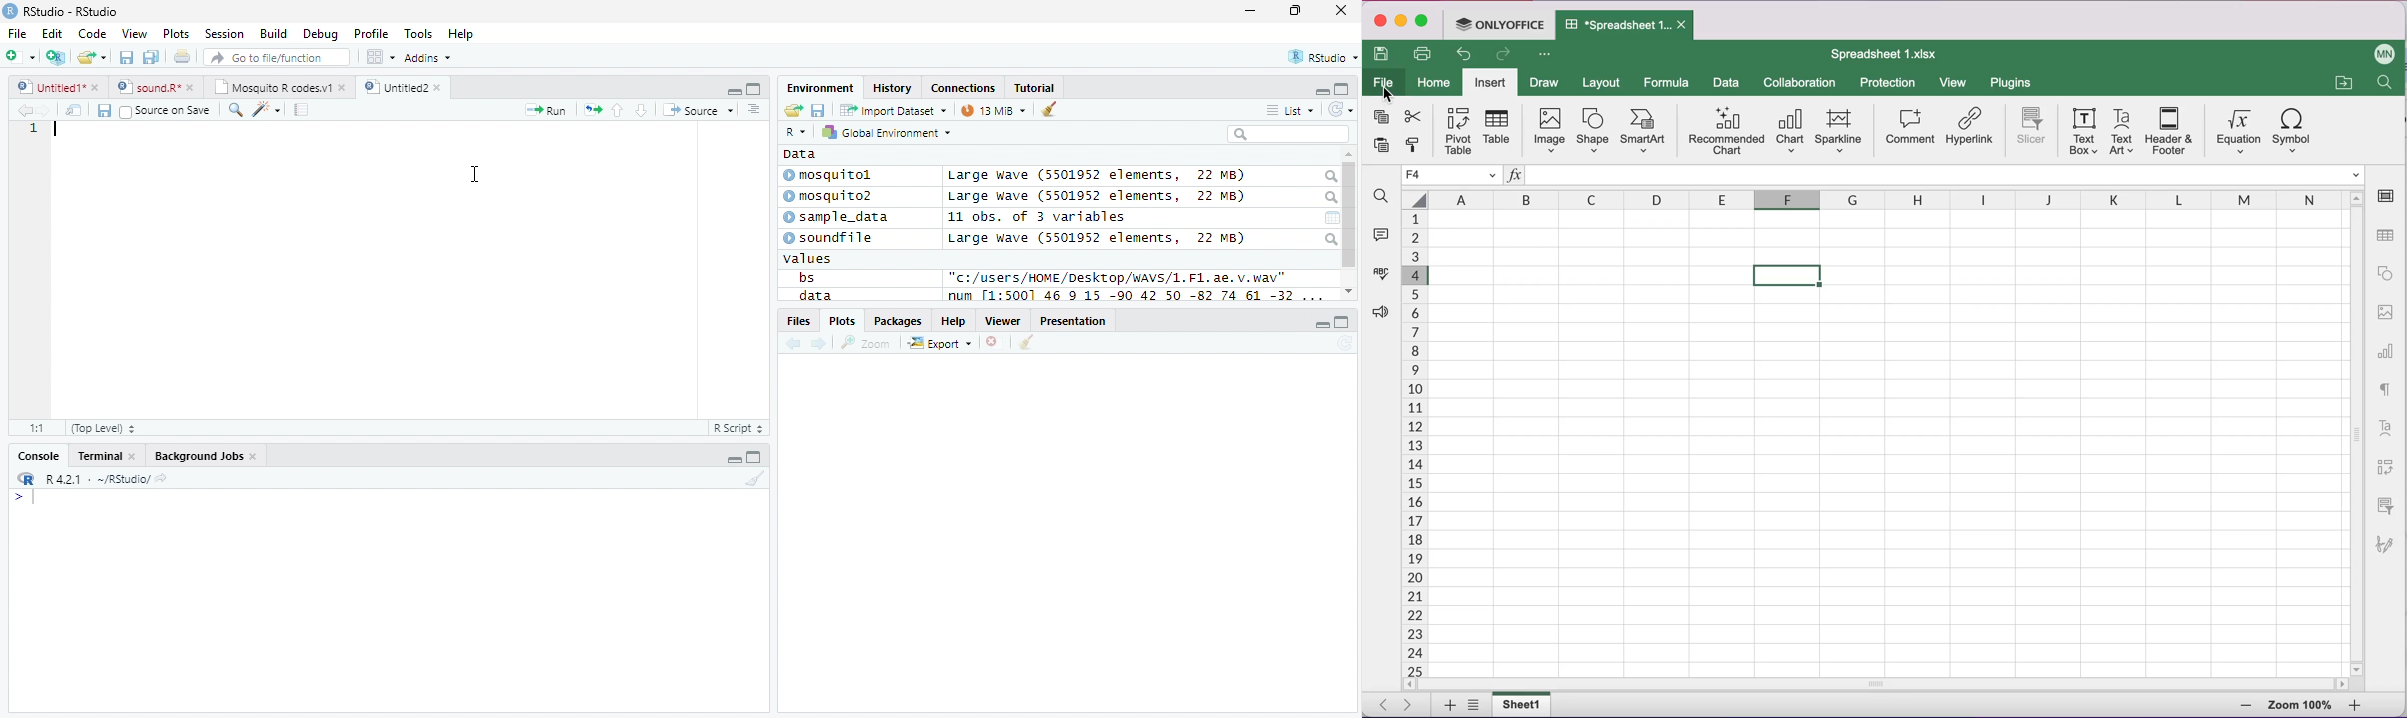  I want to click on mosquito1, so click(831, 176).